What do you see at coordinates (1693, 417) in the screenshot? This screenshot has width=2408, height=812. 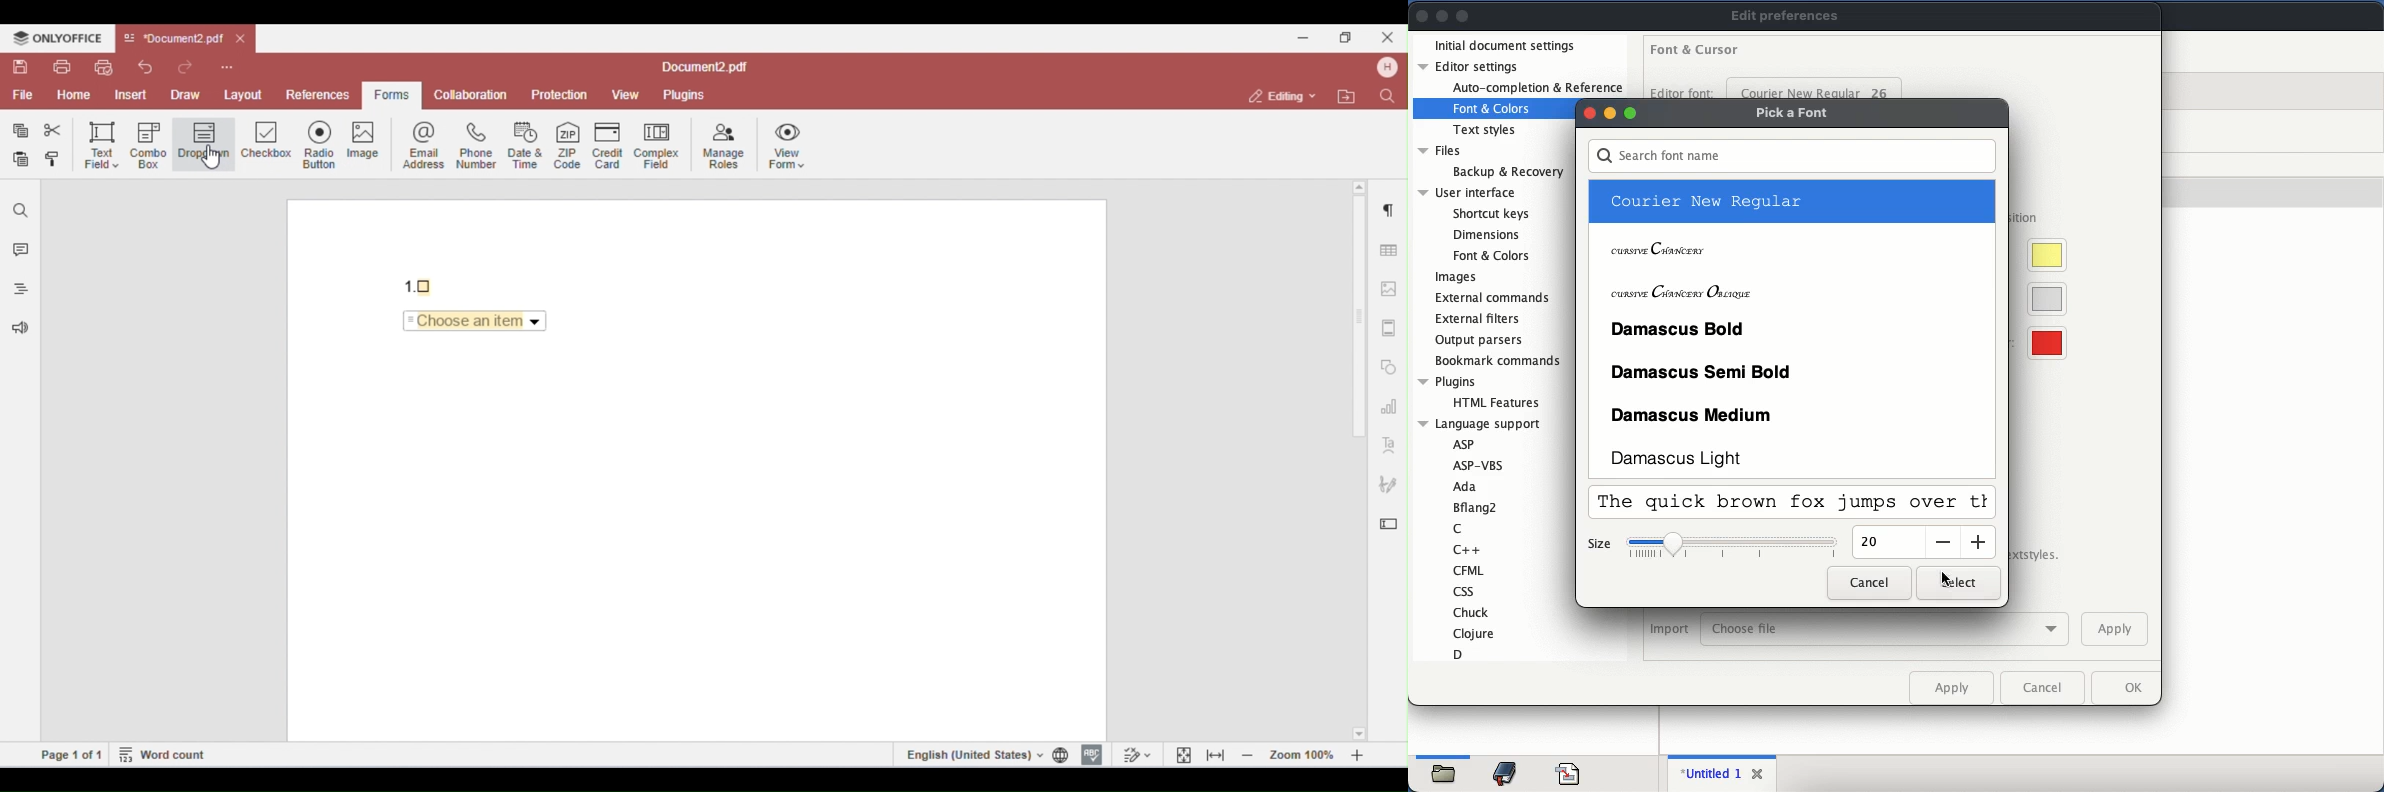 I see `Damascus Medium` at bounding box center [1693, 417].